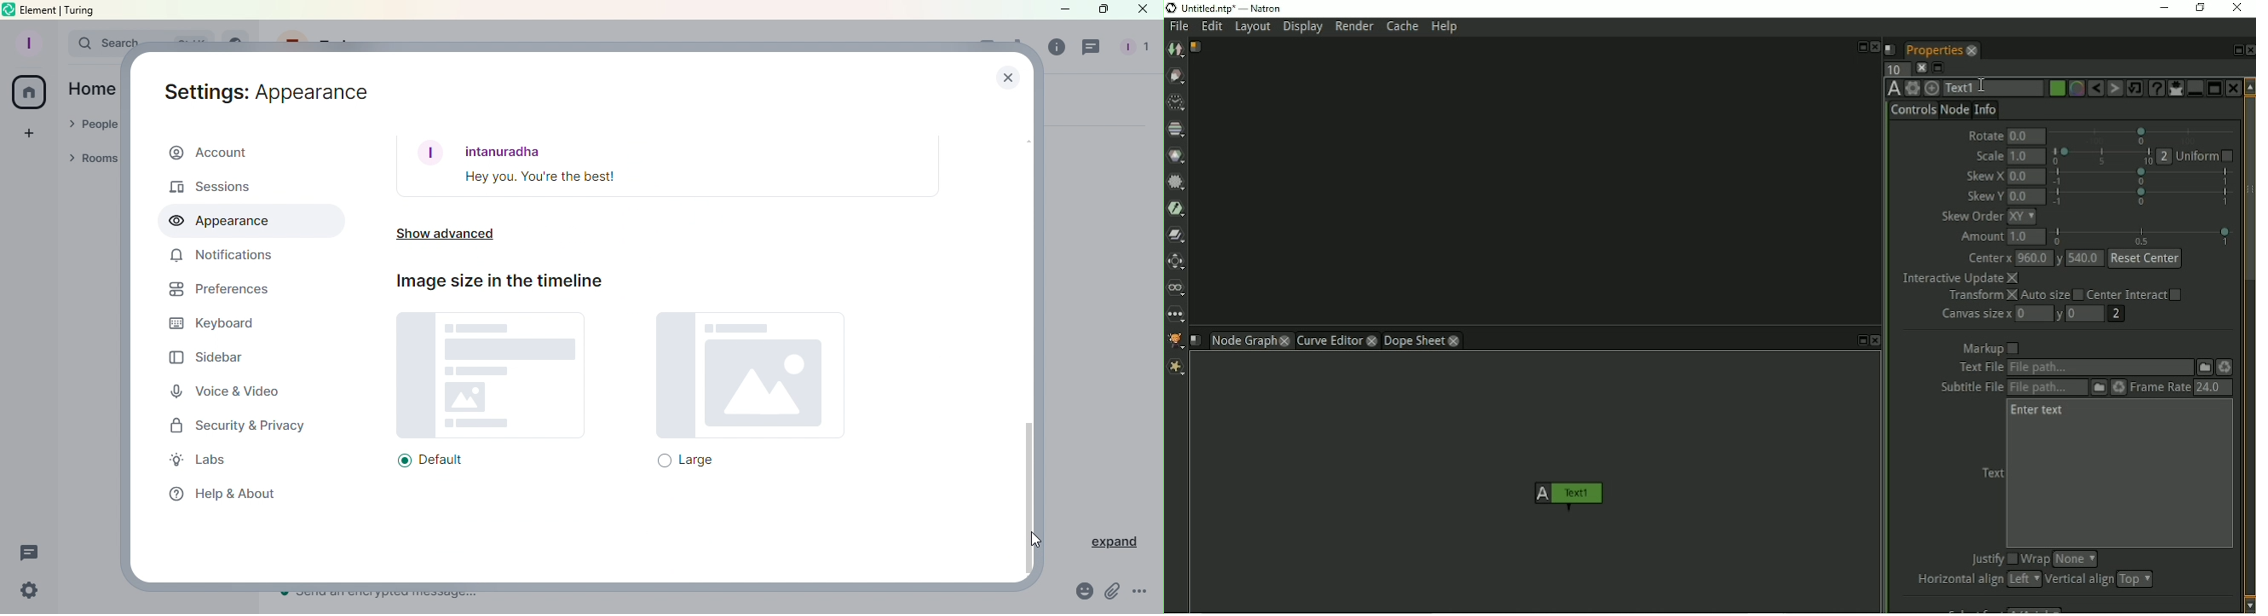 Image resolution: width=2268 pixels, height=616 pixels. I want to click on Large, so click(748, 391).